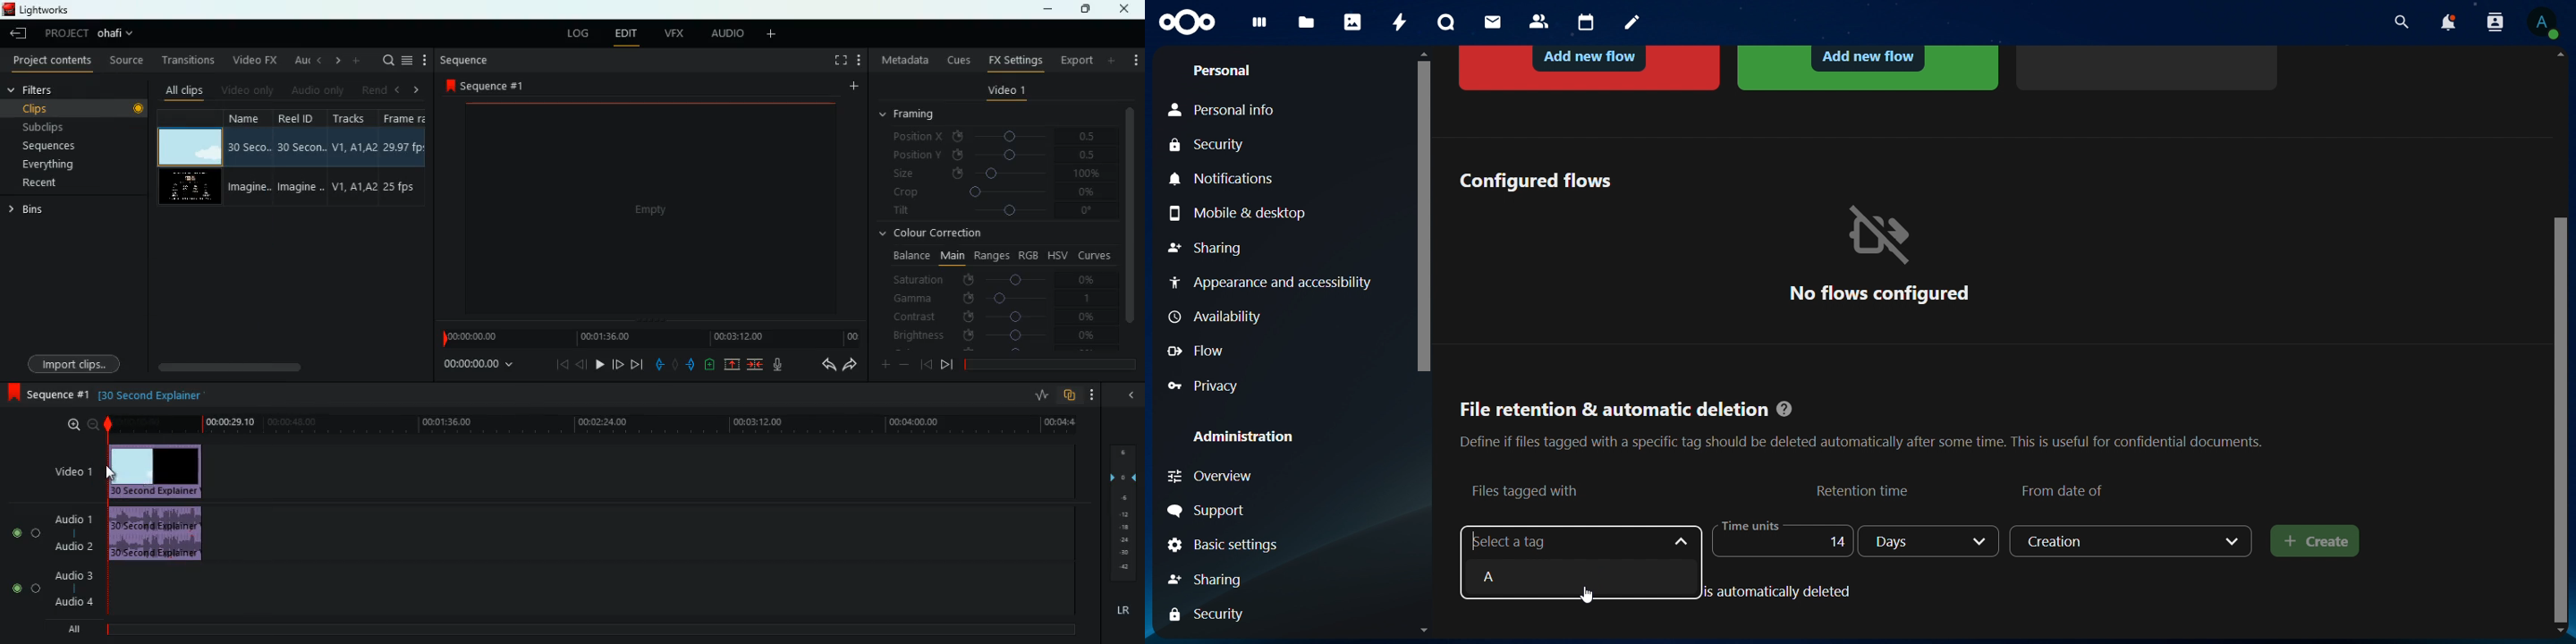 This screenshot has height=644, width=2576. I want to click on search, so click(2398, 22).